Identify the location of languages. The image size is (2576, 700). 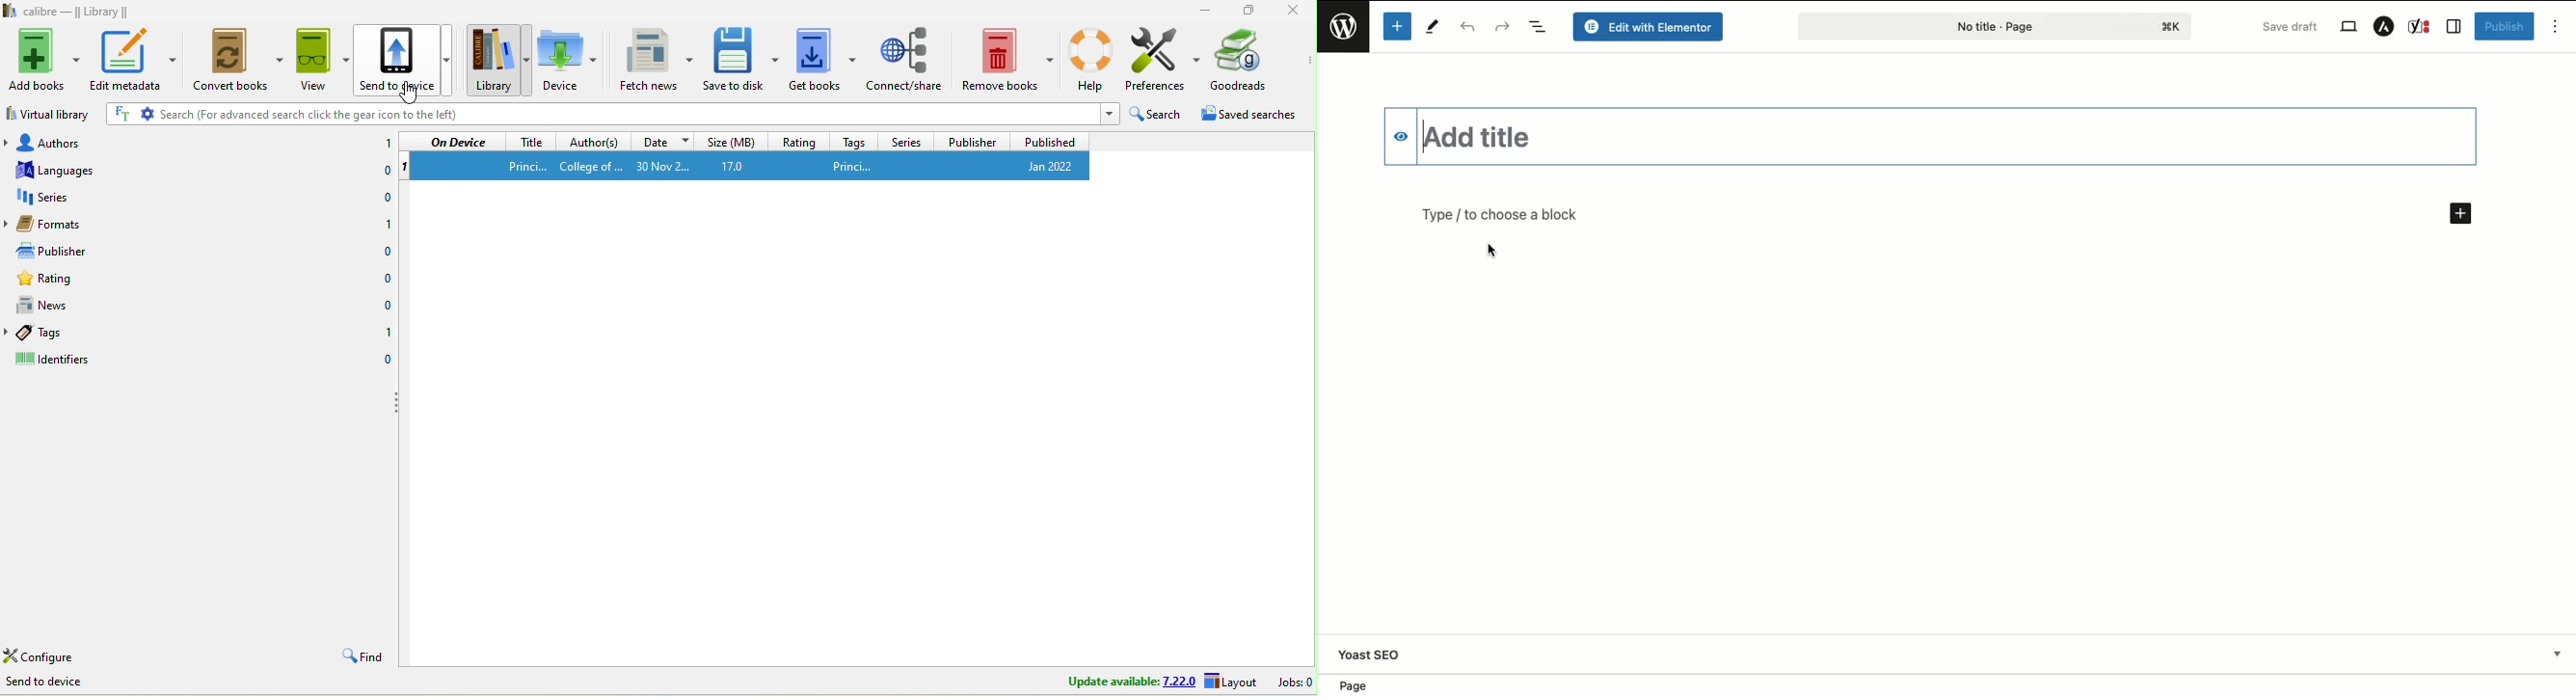
(171, 169).